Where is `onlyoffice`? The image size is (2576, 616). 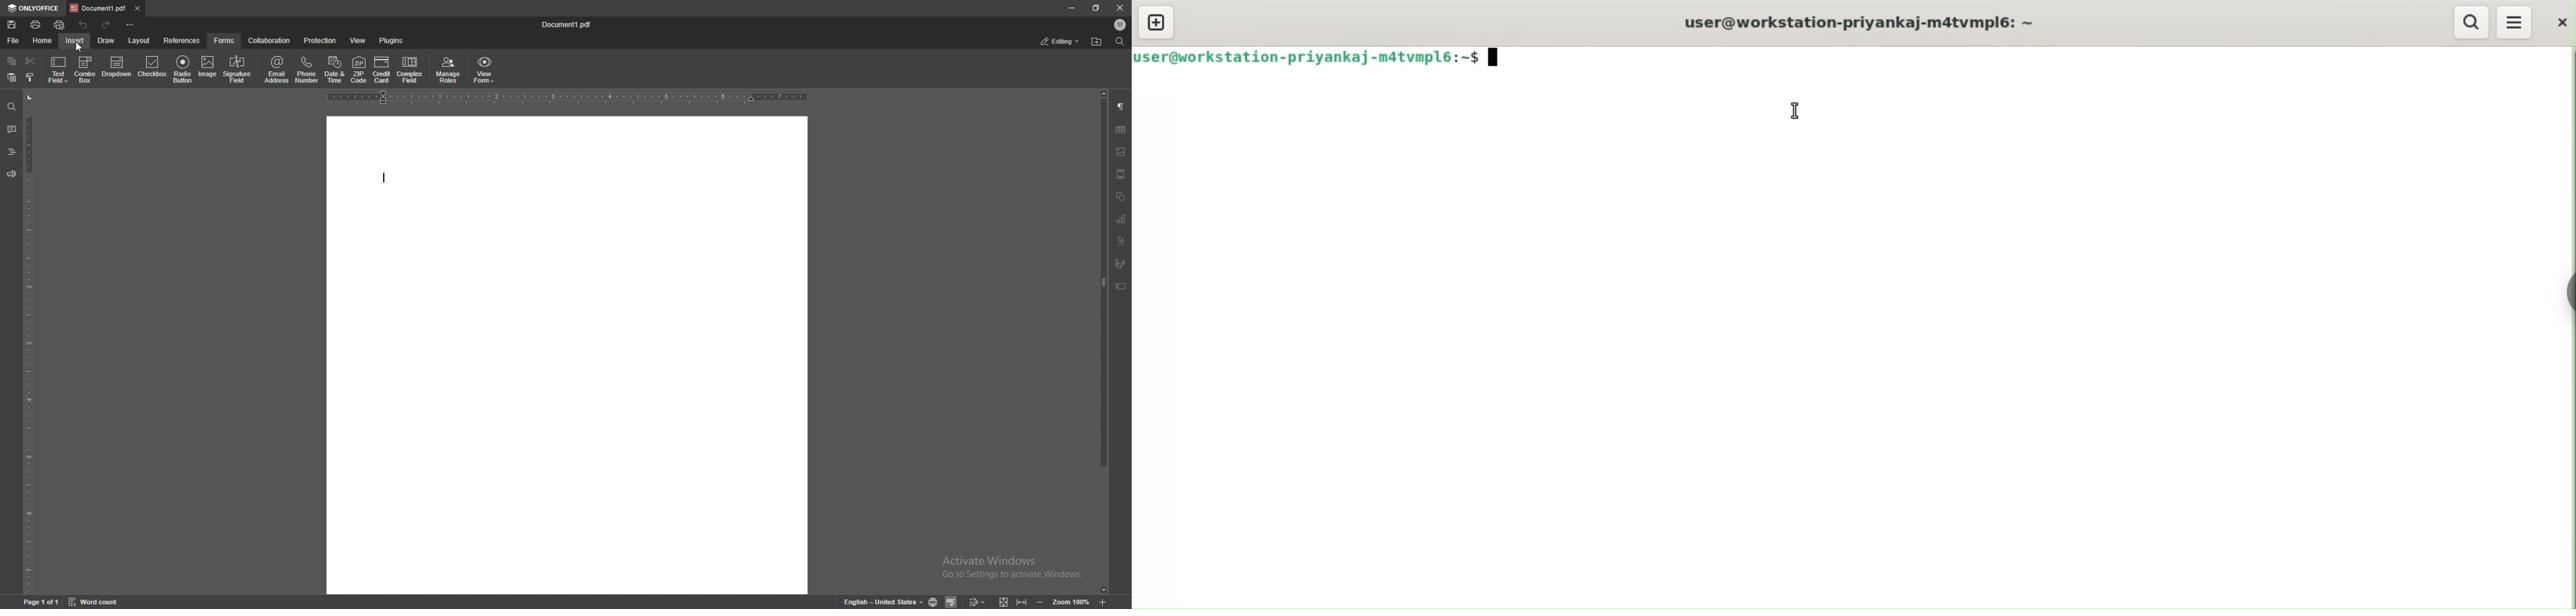 onlyoffice is located at coordinates (34, 9).